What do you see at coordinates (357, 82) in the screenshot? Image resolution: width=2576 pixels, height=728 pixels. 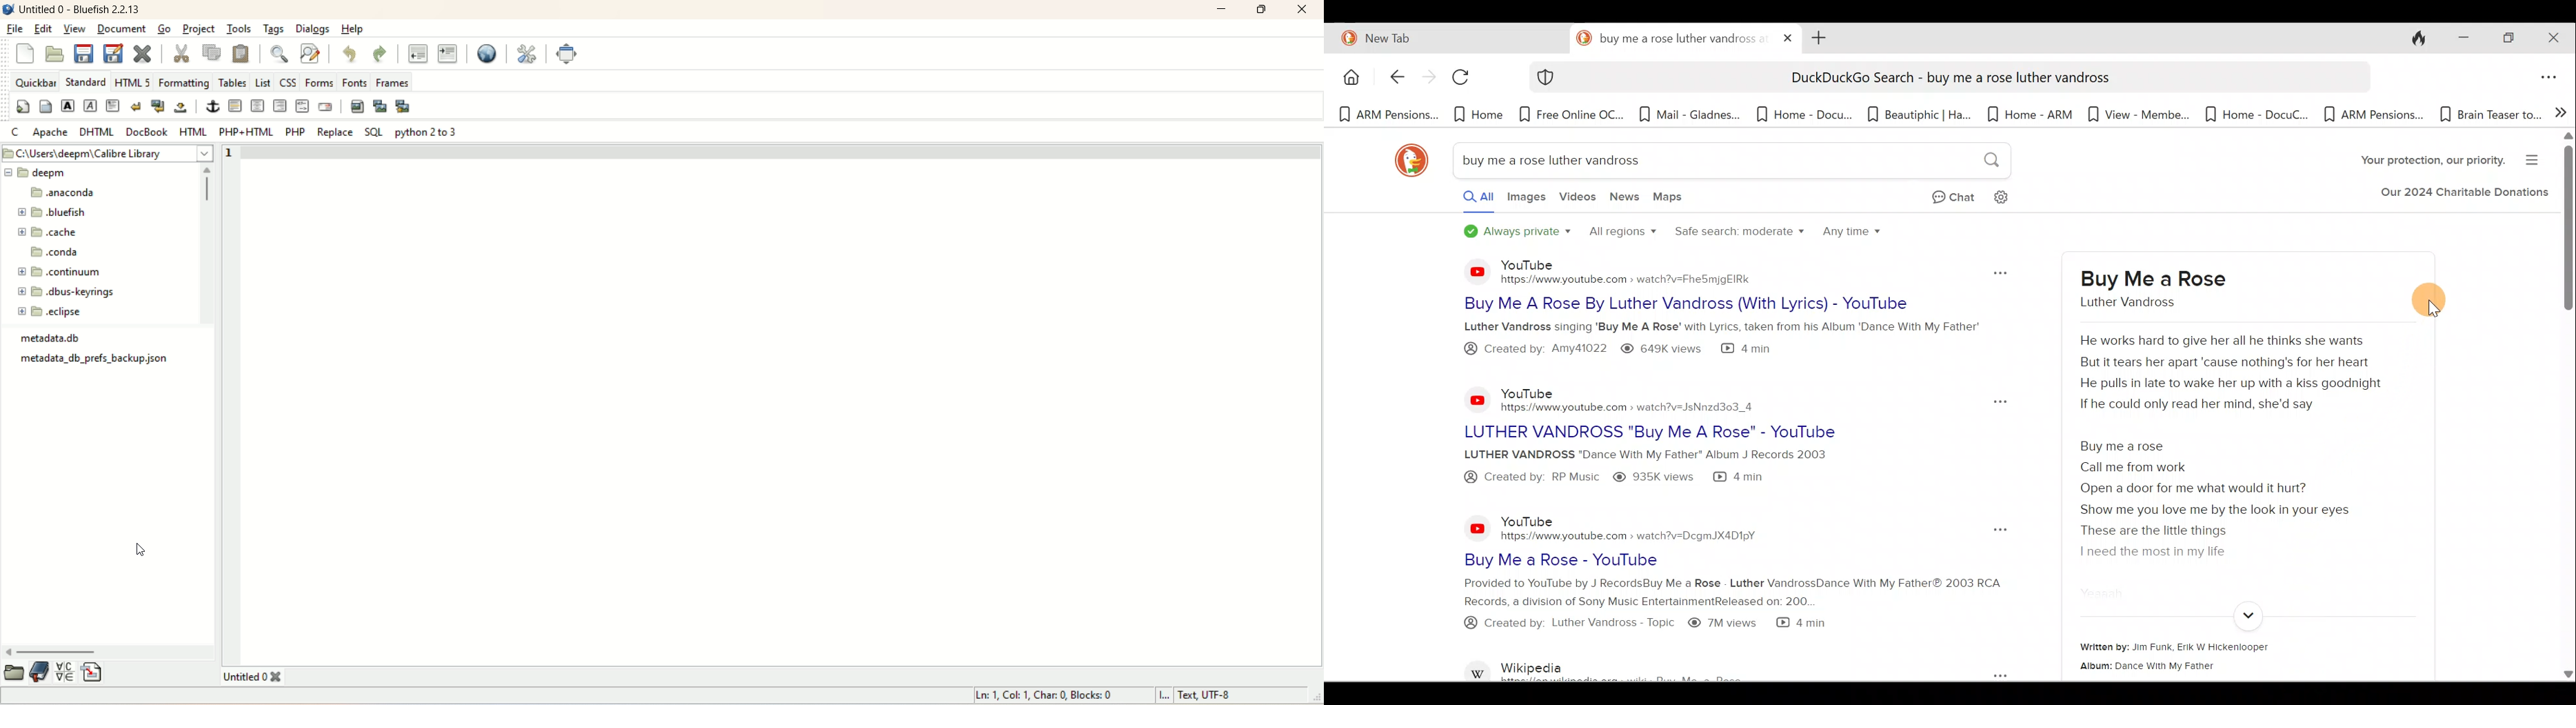 I see `fonts` at bounding box center [357, 82].